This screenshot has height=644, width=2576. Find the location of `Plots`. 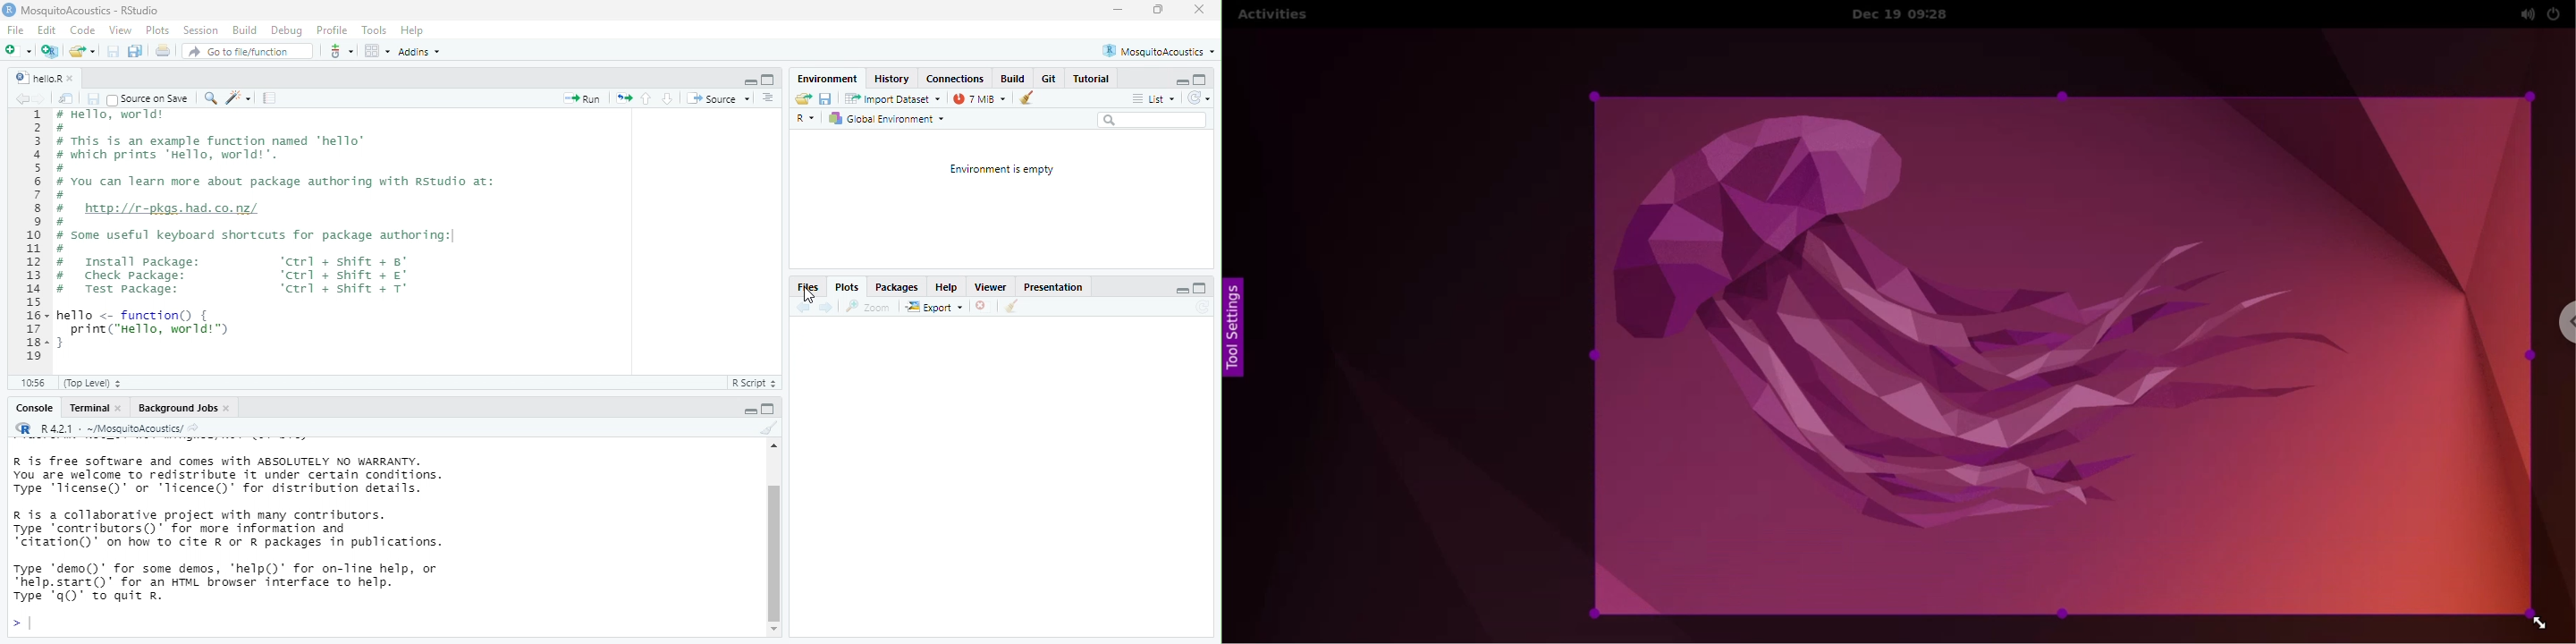

Plots is located at coordinates (156, 31).